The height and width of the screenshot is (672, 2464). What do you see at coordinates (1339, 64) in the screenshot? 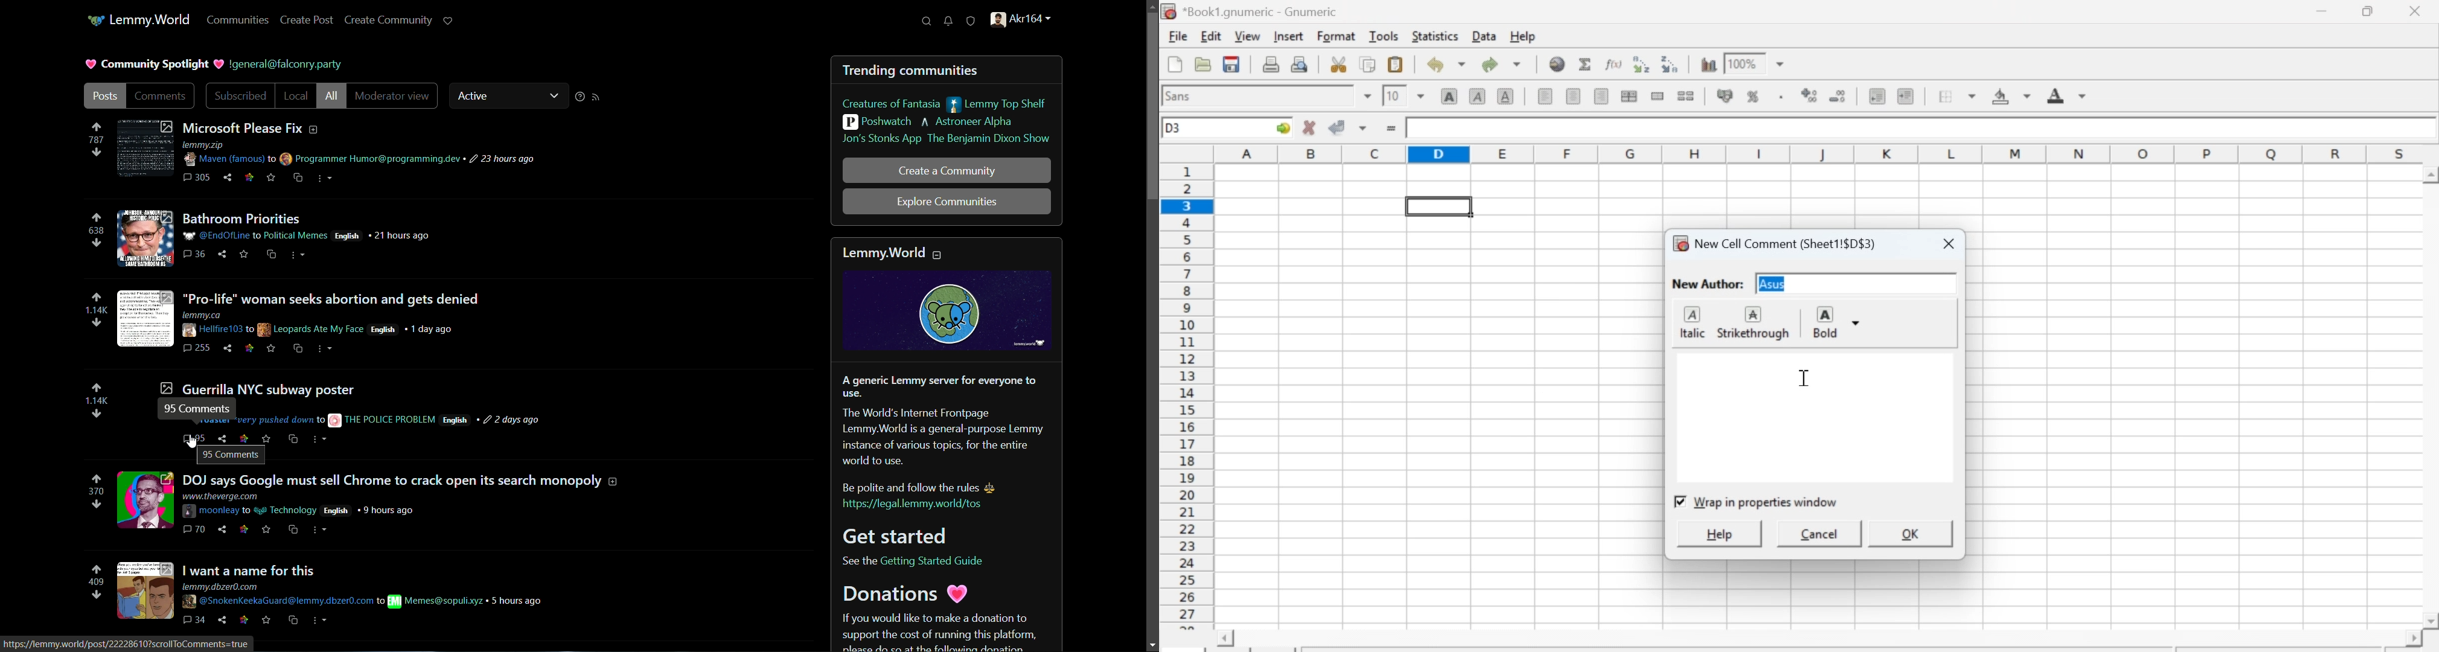
I see `Cut` at bounding box center [1339, 64].